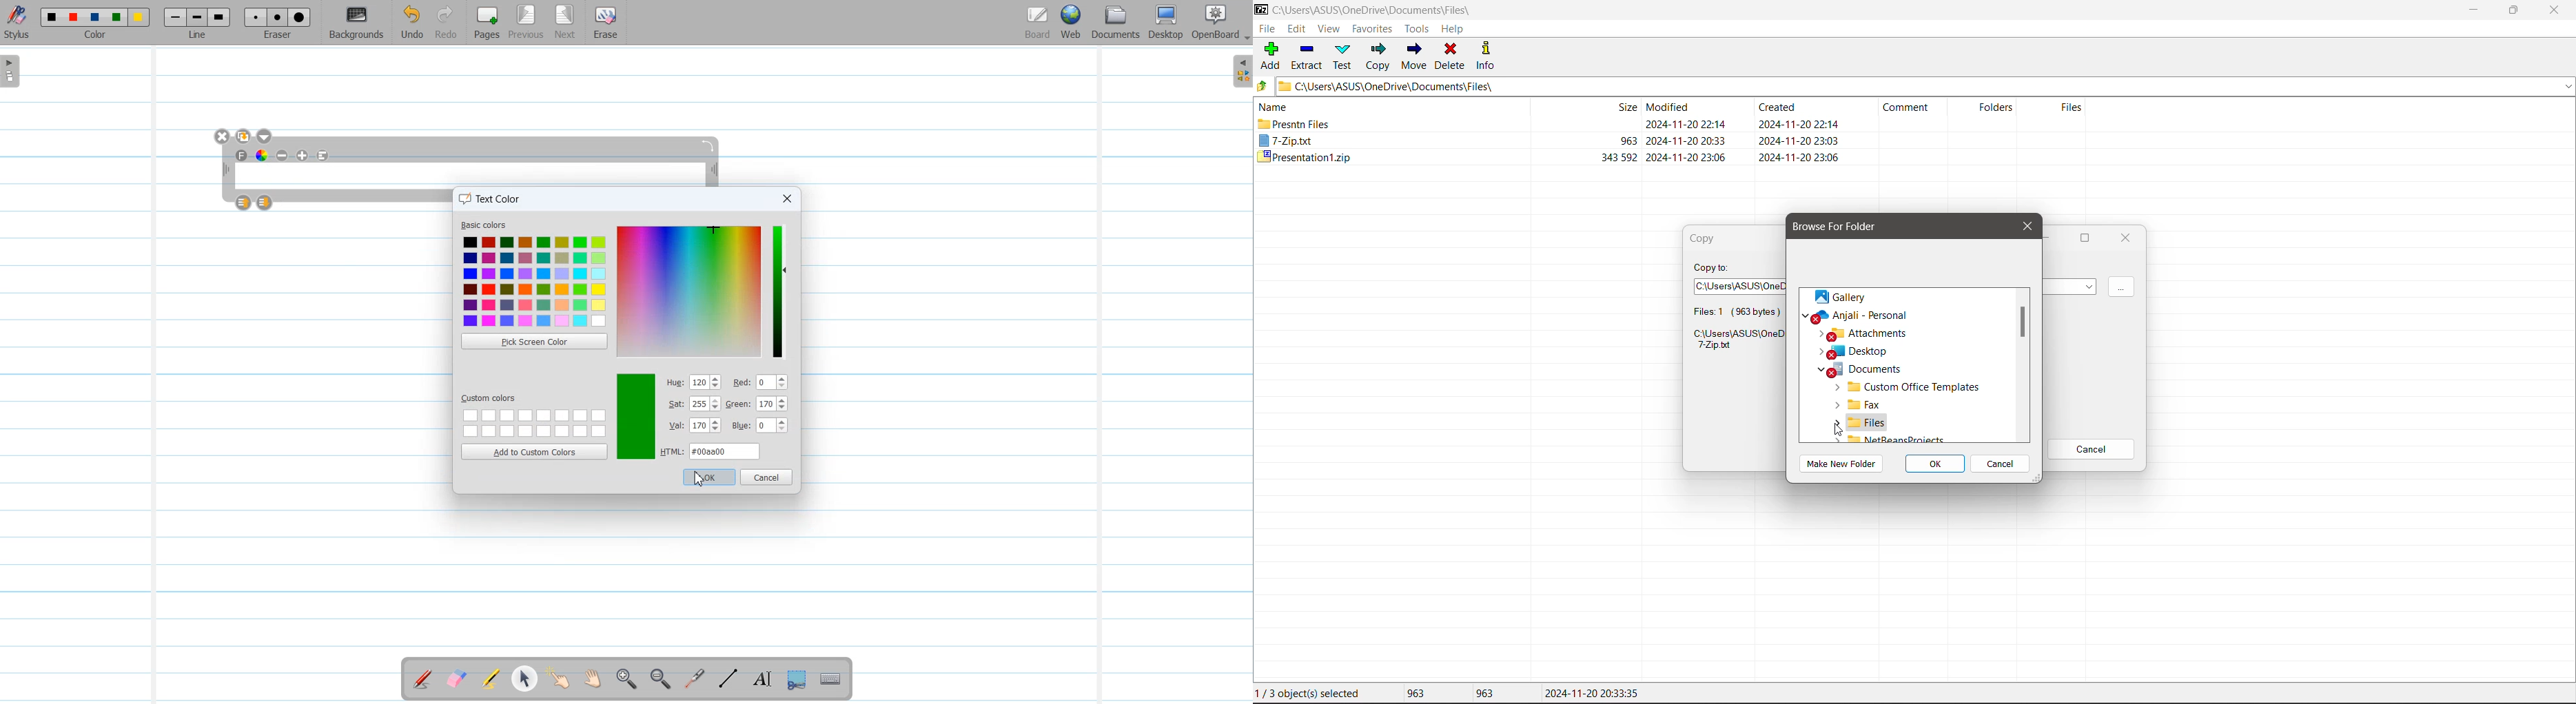  Describe the element at coordinates (691, 680) in the screenshot. I see `Virtual Laser Pointer` at that location.